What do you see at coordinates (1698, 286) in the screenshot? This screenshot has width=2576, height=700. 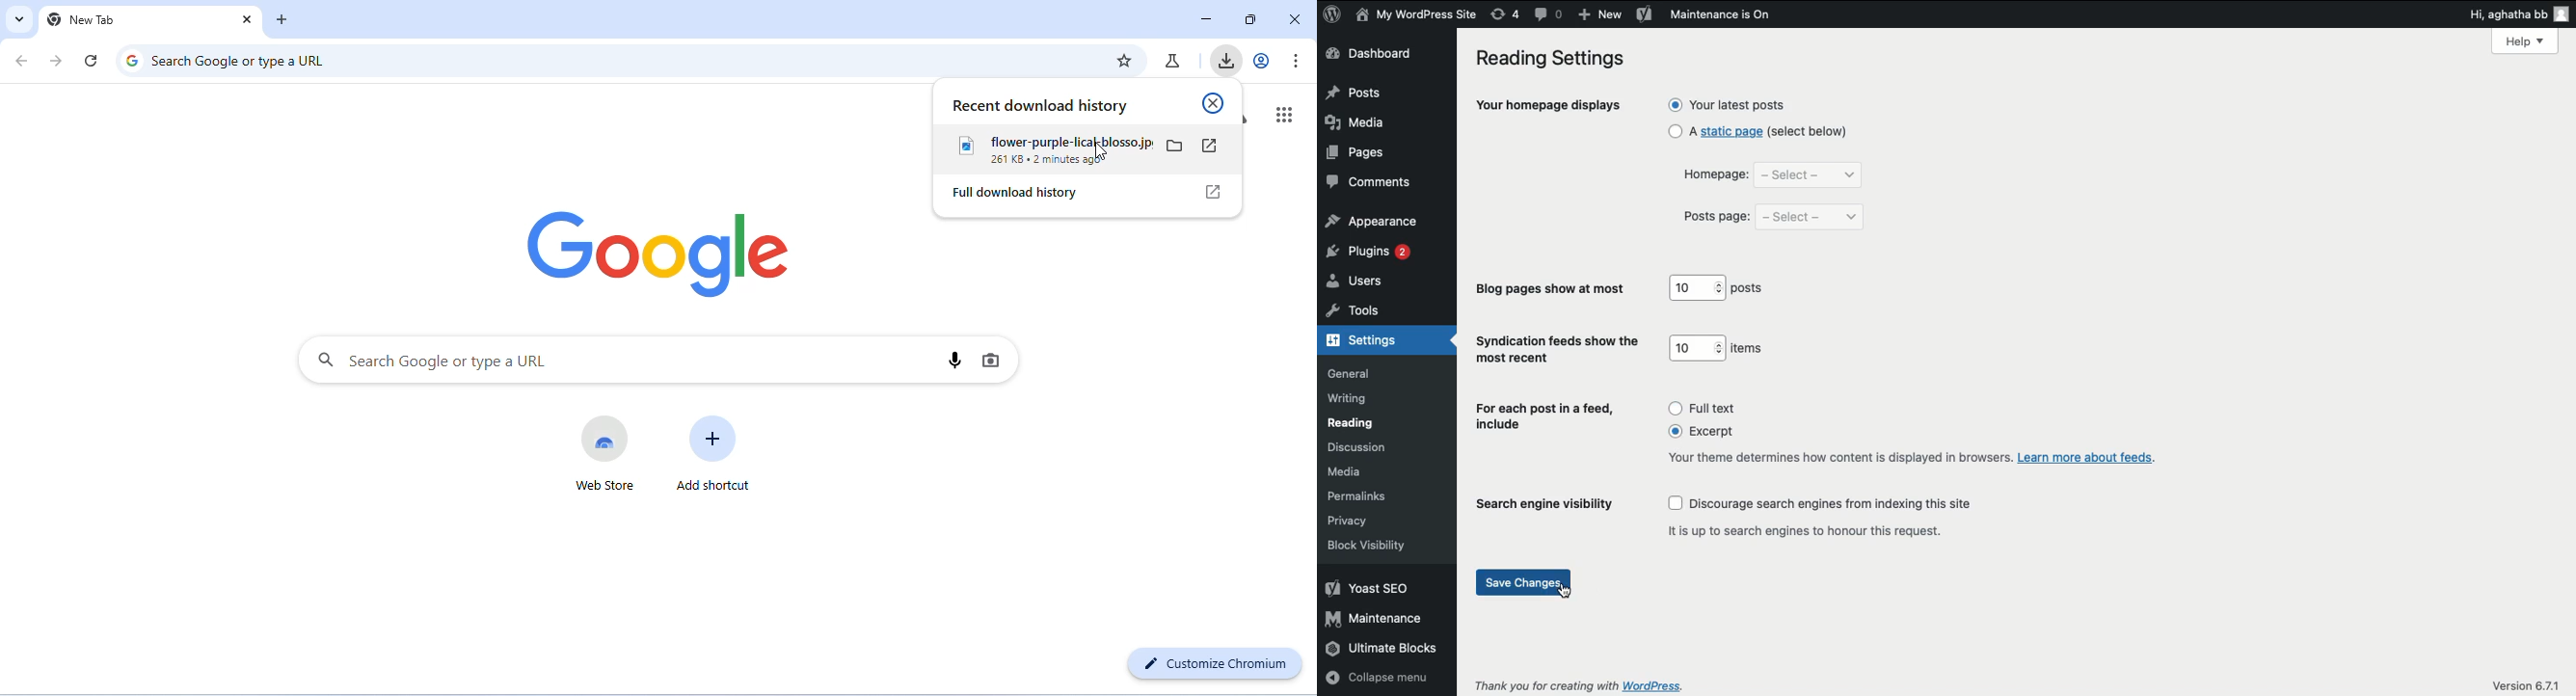 I see `10` at bounding box center [1698, 286].